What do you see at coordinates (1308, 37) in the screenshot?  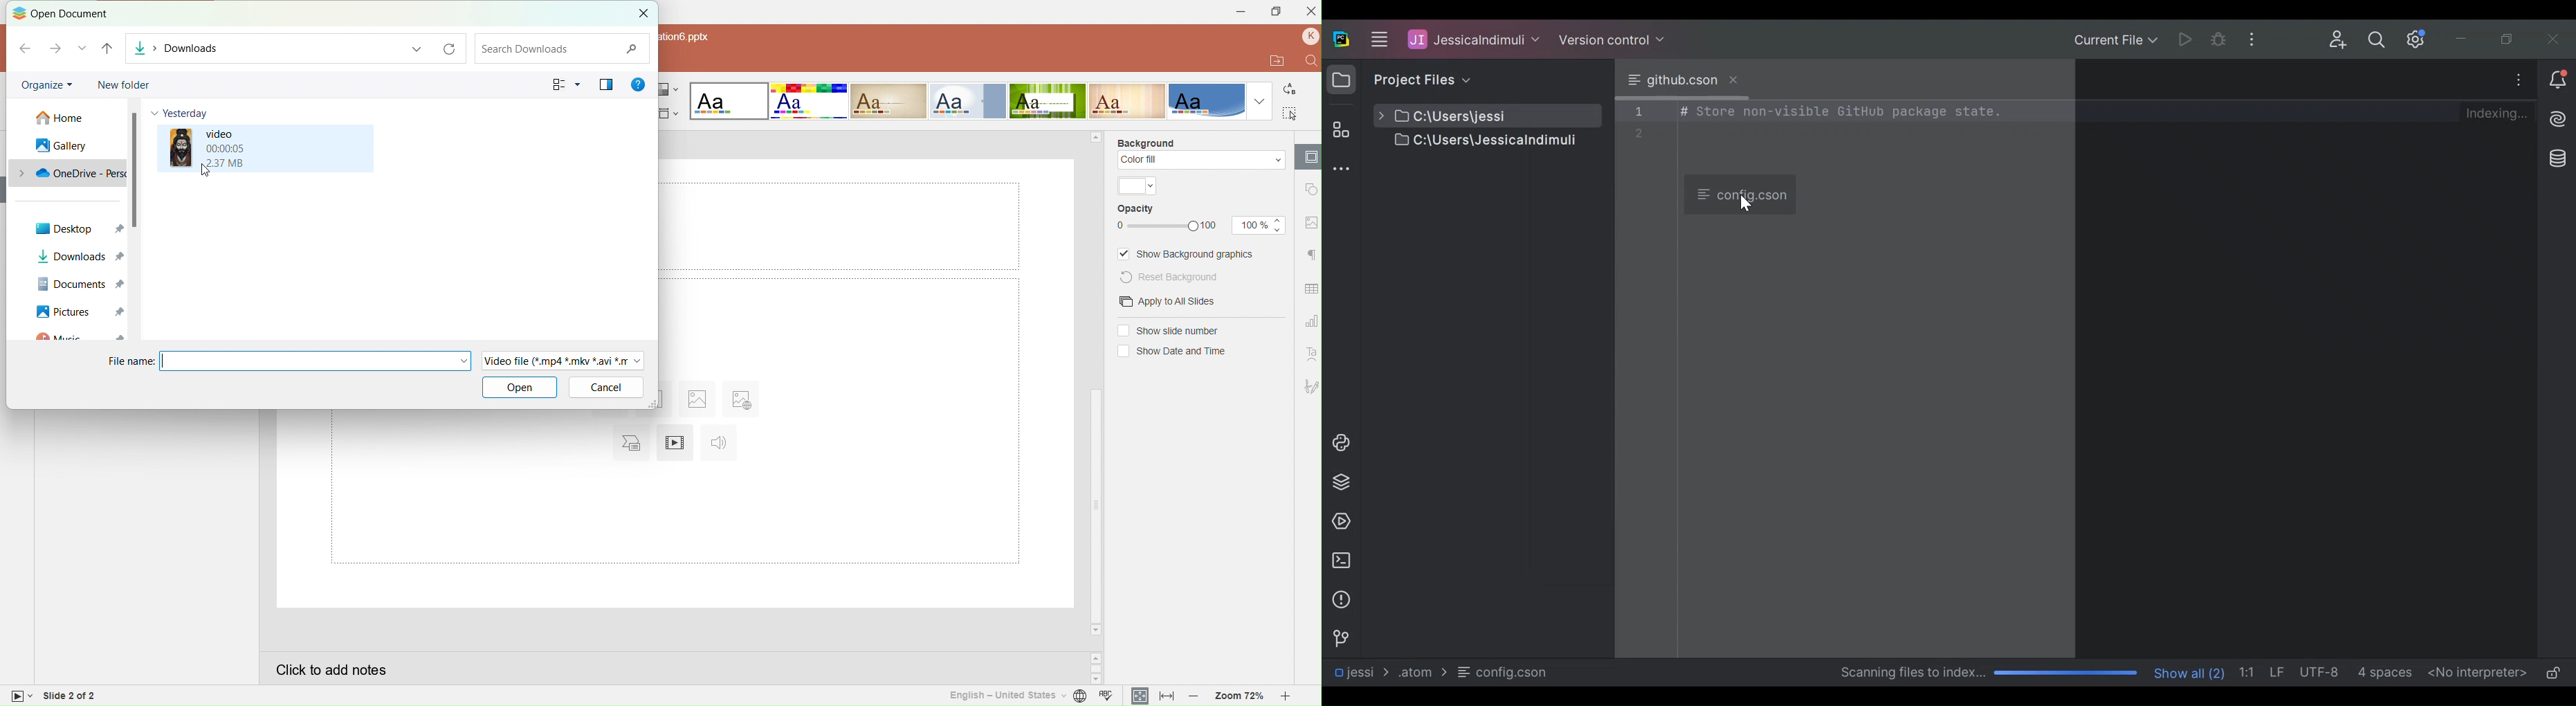 I see `Profile name` at bounding box center [1308, 37].